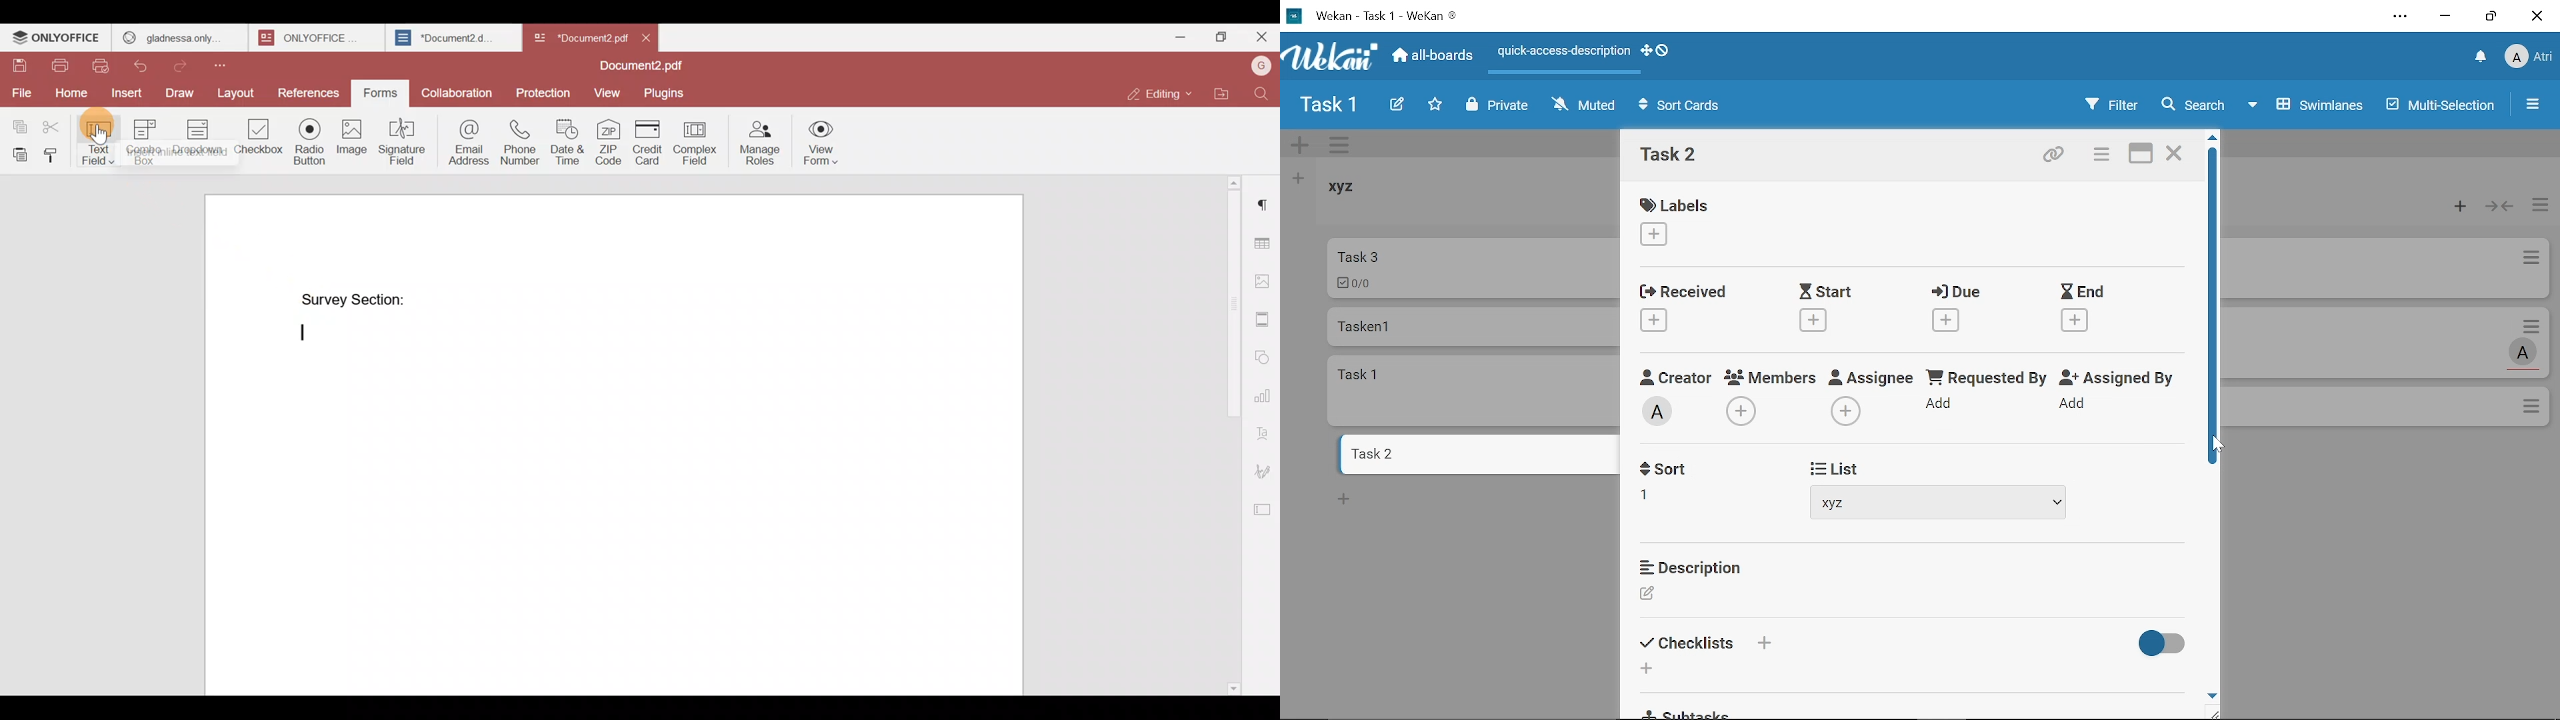 The height and width of the screenshot is (728, 2576). What do you see at coordinates (313, 37) in the screenshot?
I see `ONLYOFFICE` at bounding box center [313, 37].